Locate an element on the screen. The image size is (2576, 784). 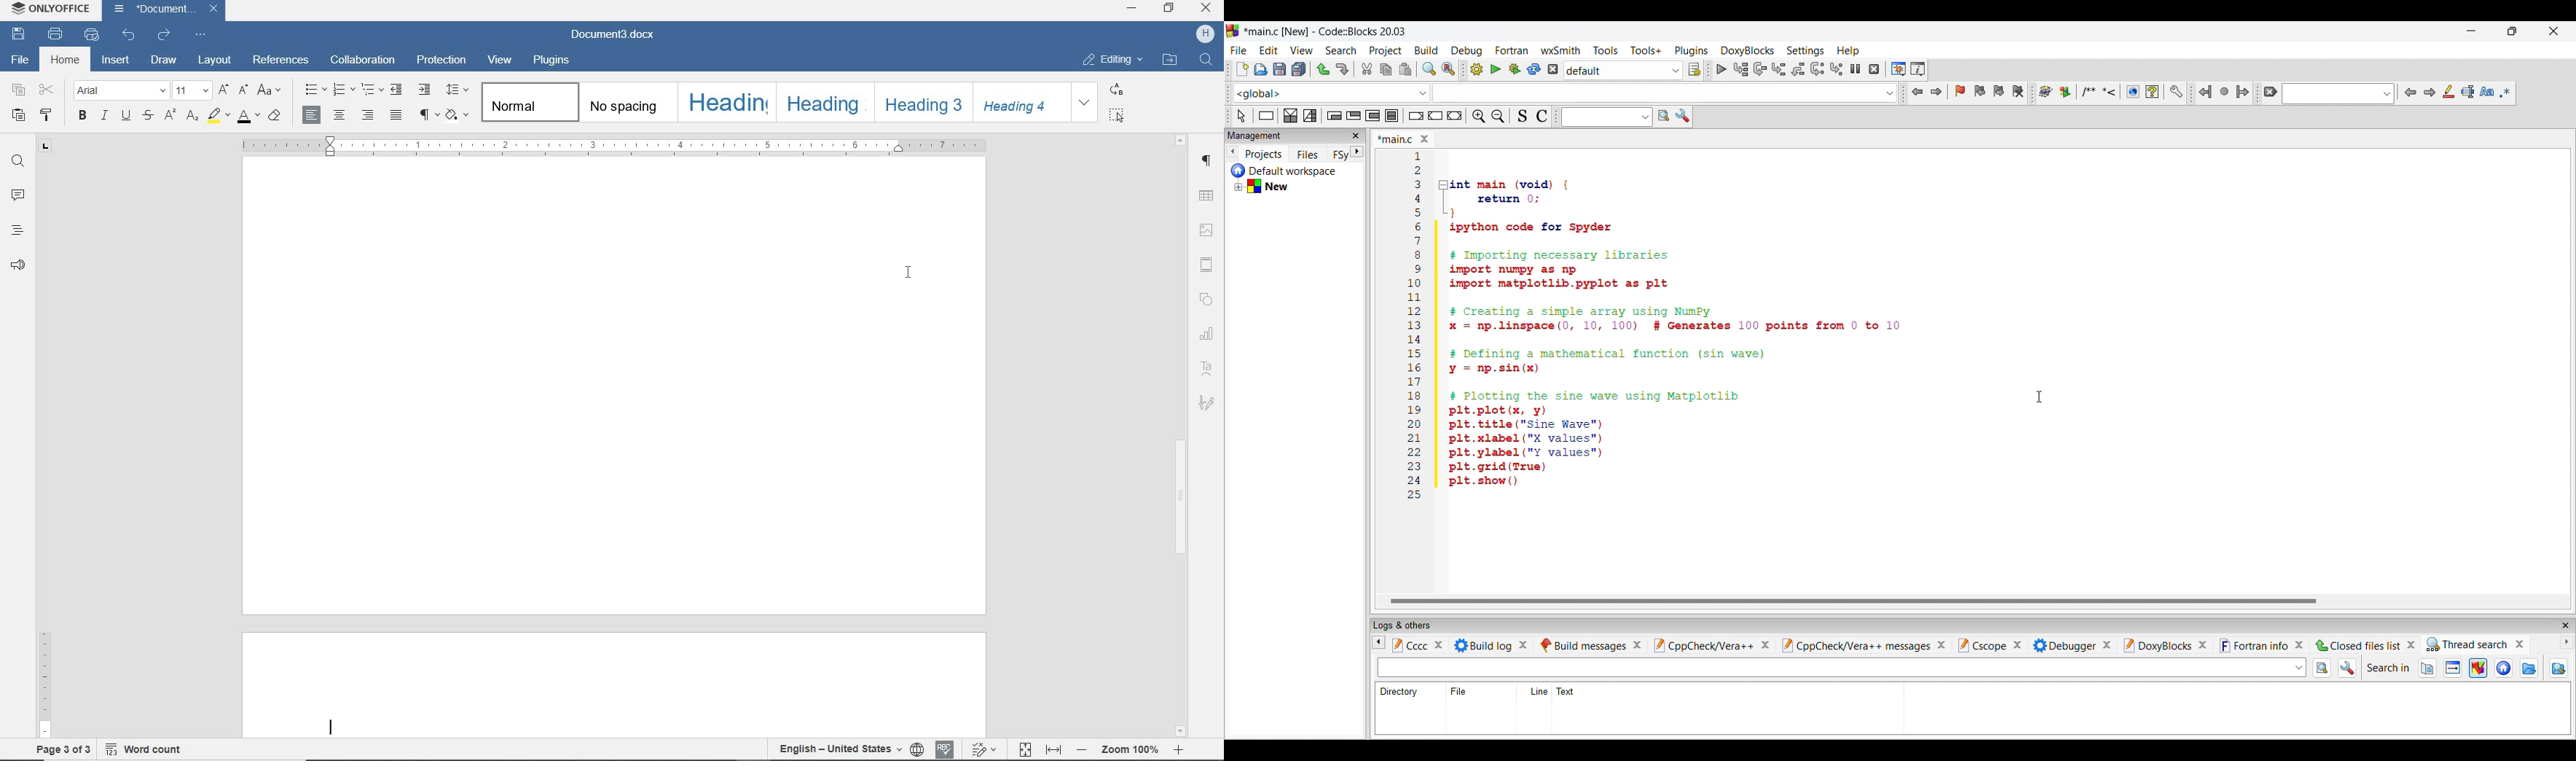
jump back is located at coordinates (1916, 92).